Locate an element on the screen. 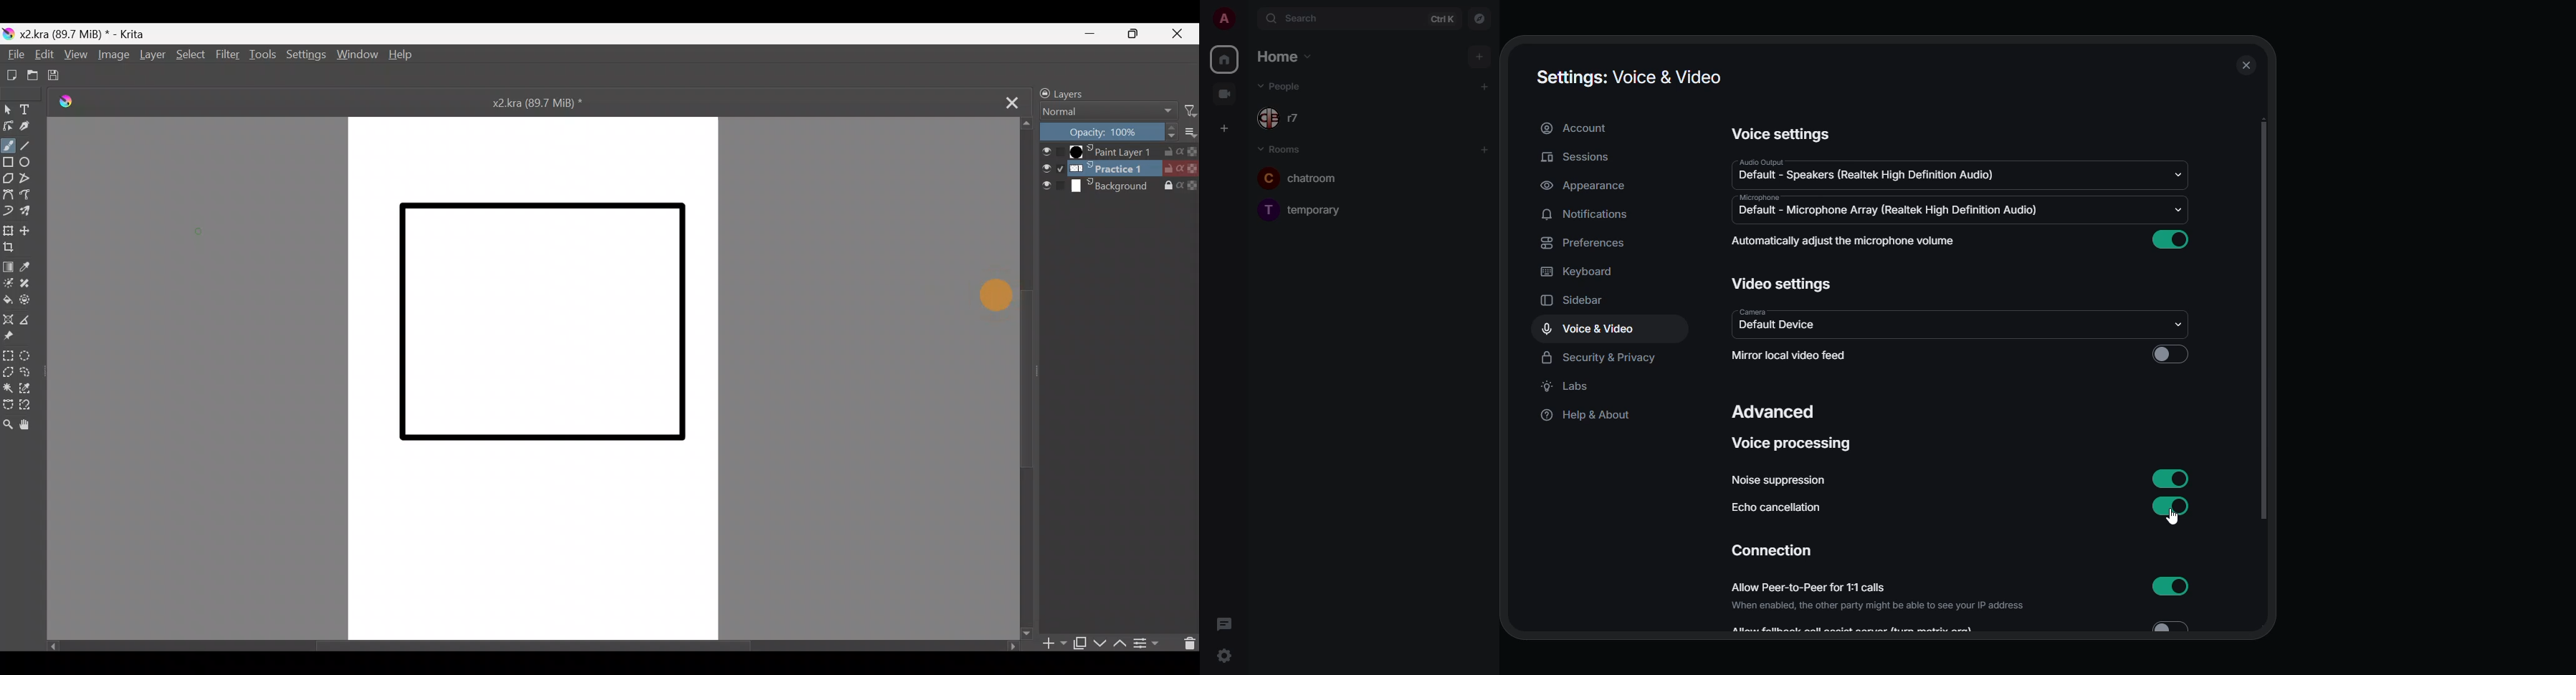 Image resolution: width=2576 pixels, height=700 pixels. add is located at coordinates (1486, 151).